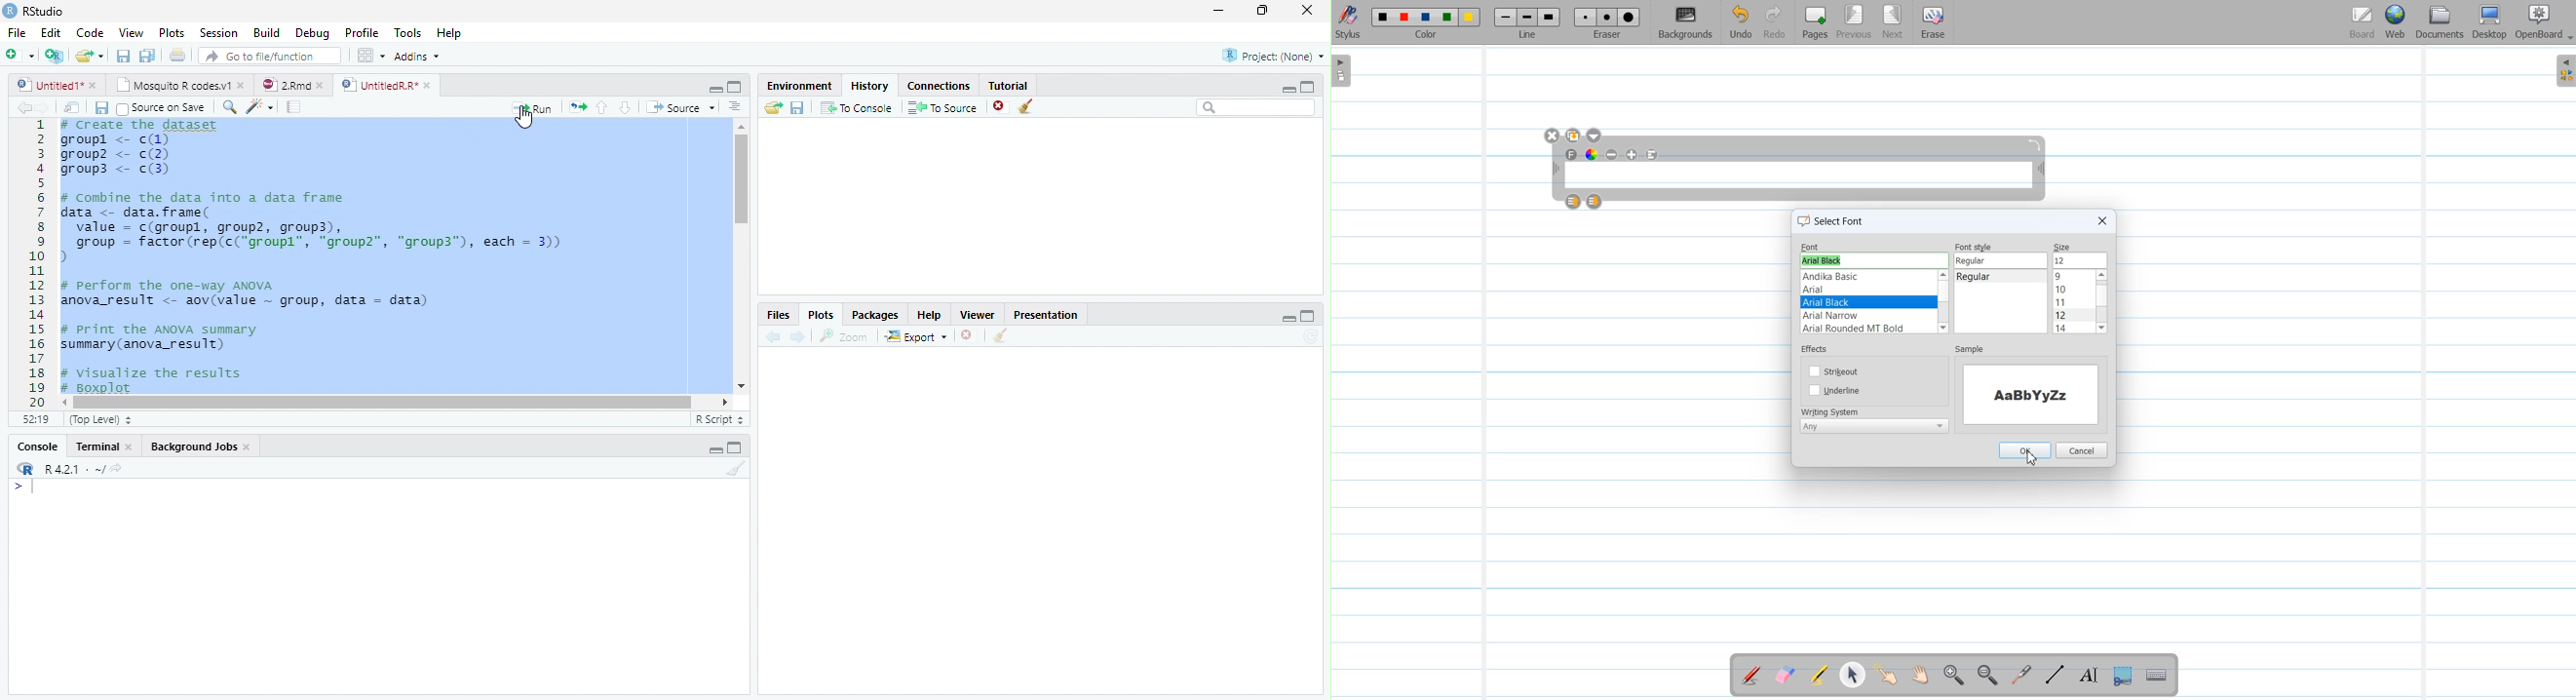 This screenshot has height=700, width=2576. What do you see at coordinates (361, 33) in the screenshot?
I see `Profile` at bounding box center [361, 33].